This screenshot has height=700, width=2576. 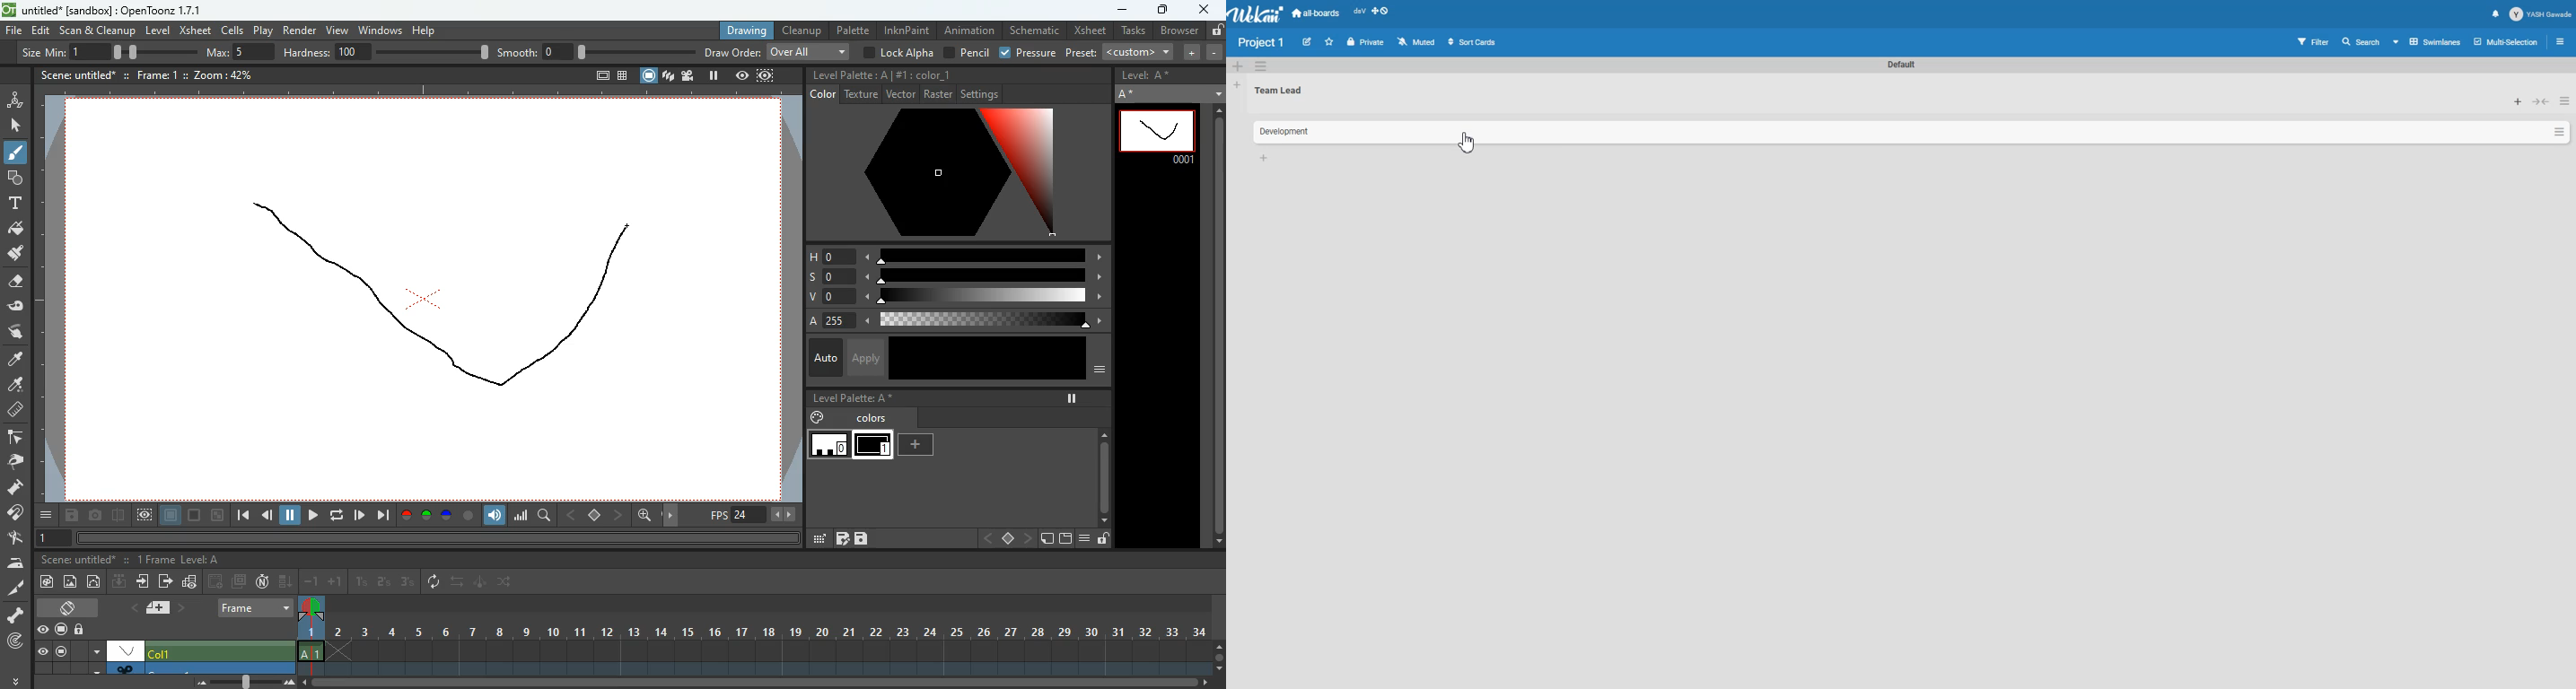 I want to click on Raster, so click(x=938, y=93).